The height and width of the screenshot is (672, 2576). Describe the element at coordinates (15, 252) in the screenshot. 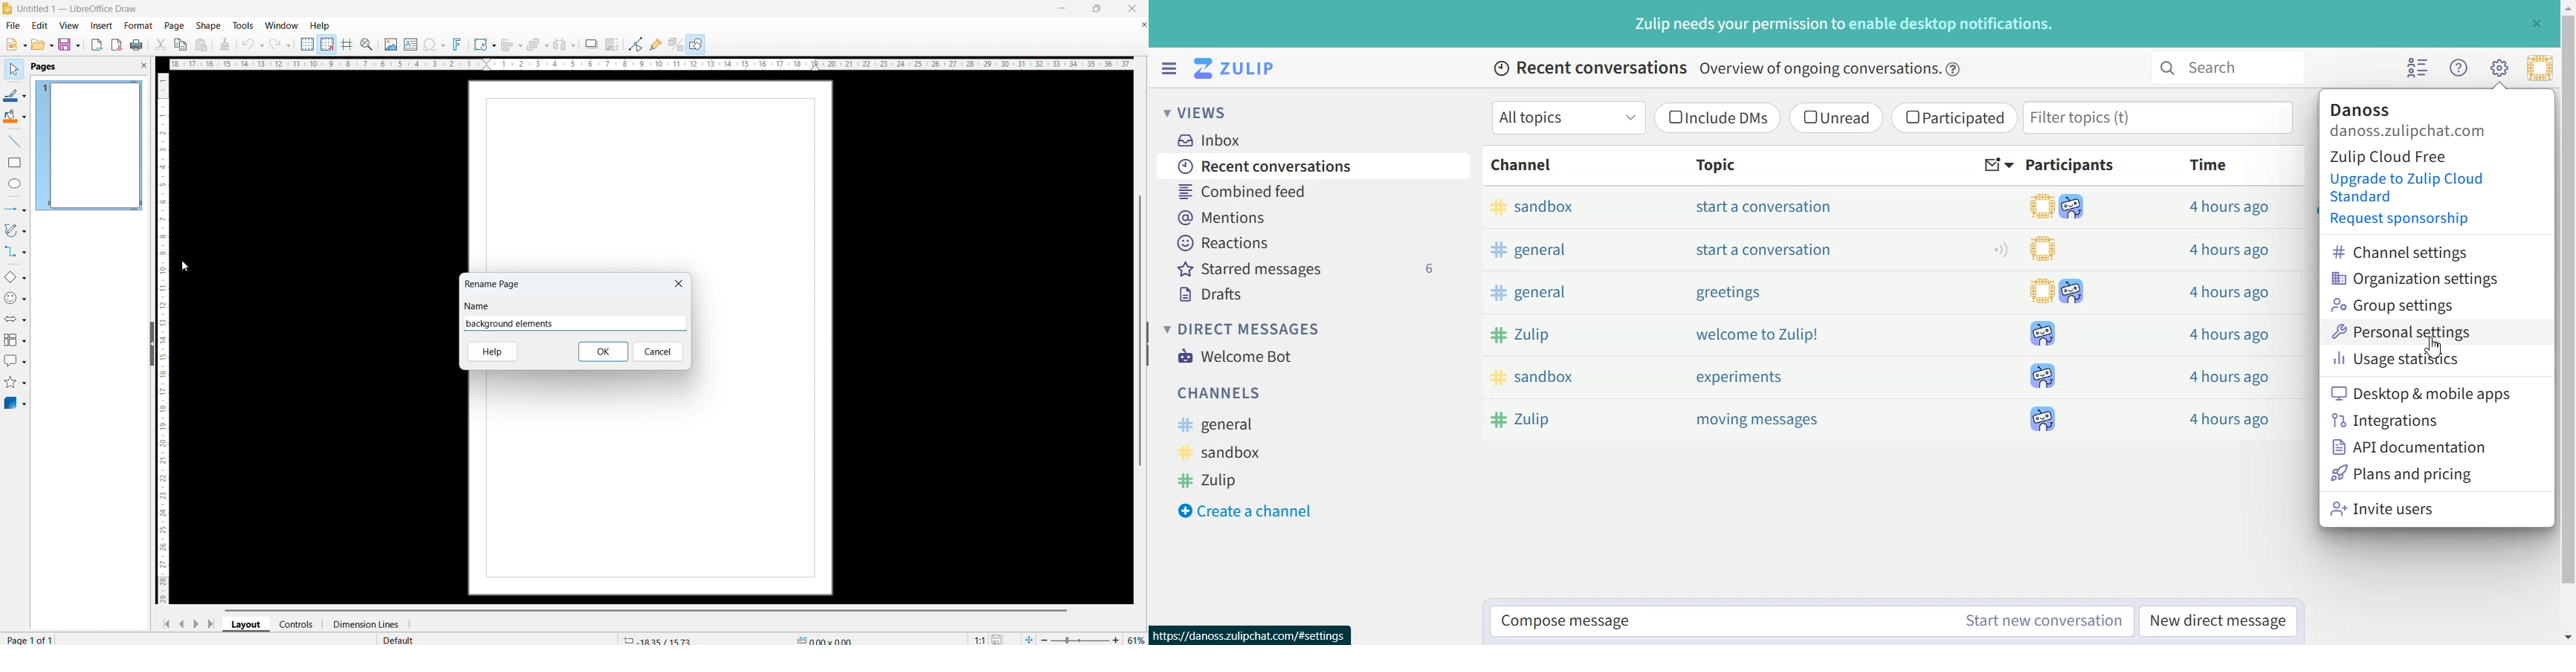

I see `connectors` at that location.